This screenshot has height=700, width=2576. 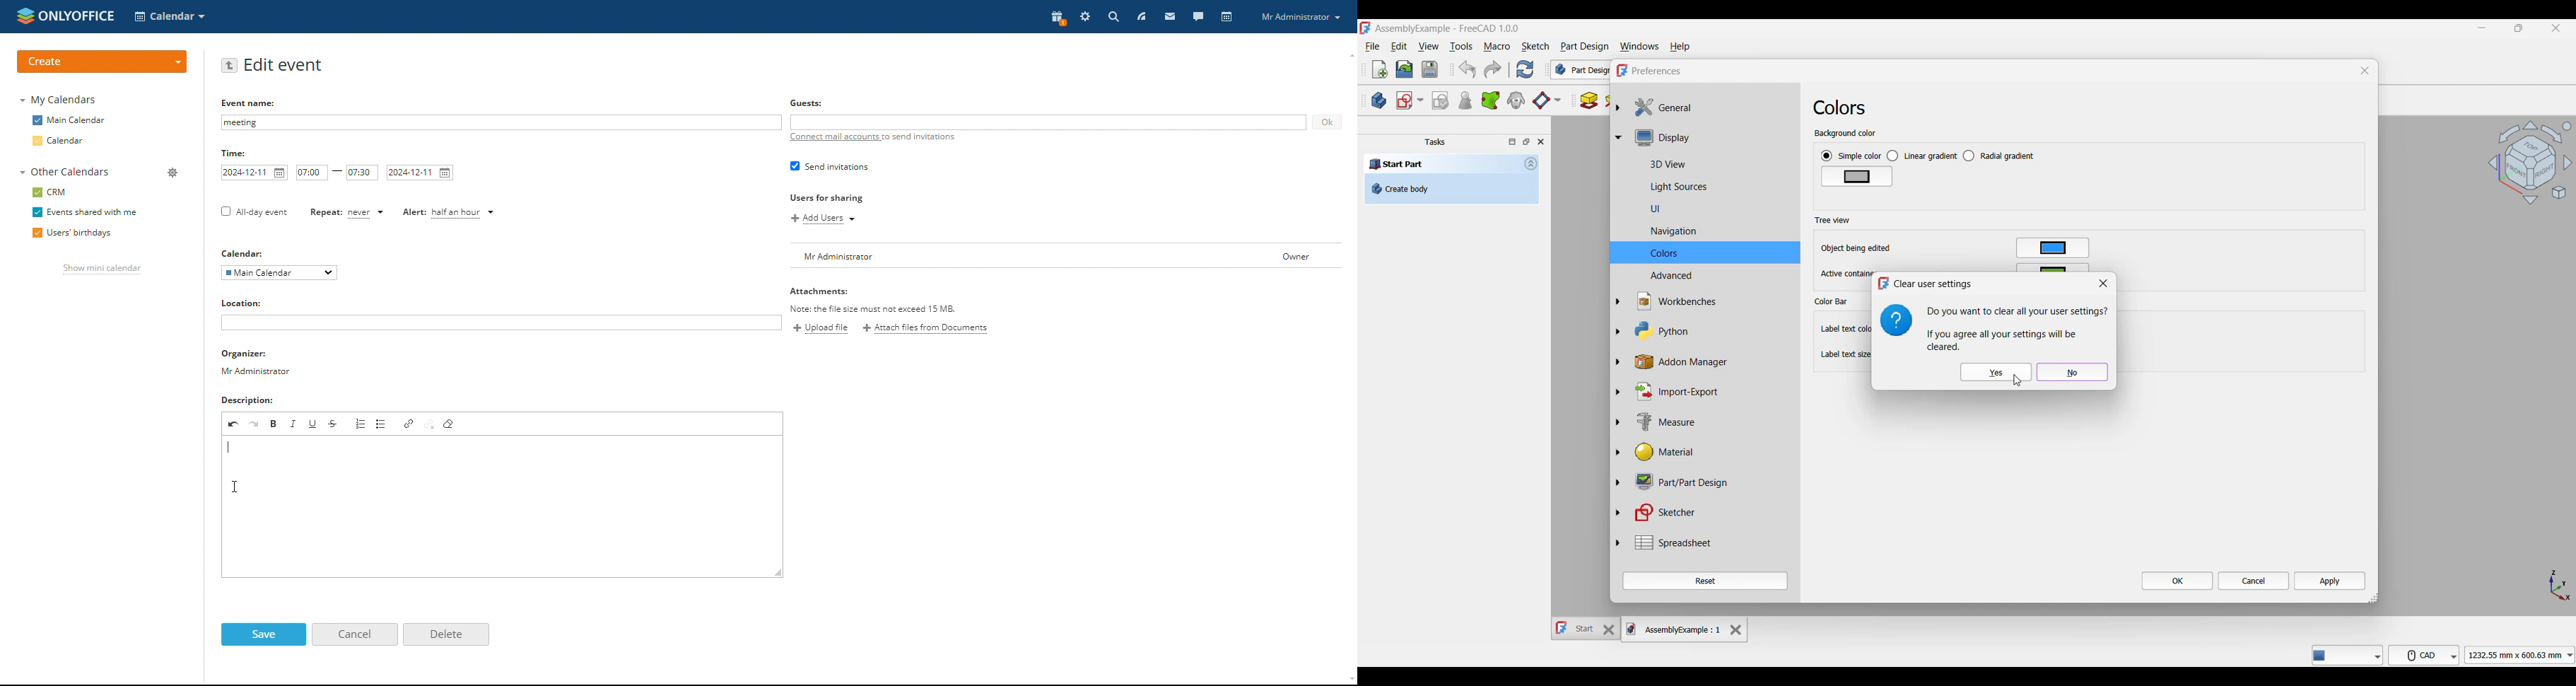 What do you see at coordinates (465, 213) in the screenshot?
I see `set alert` at bounding box center [465, 213].